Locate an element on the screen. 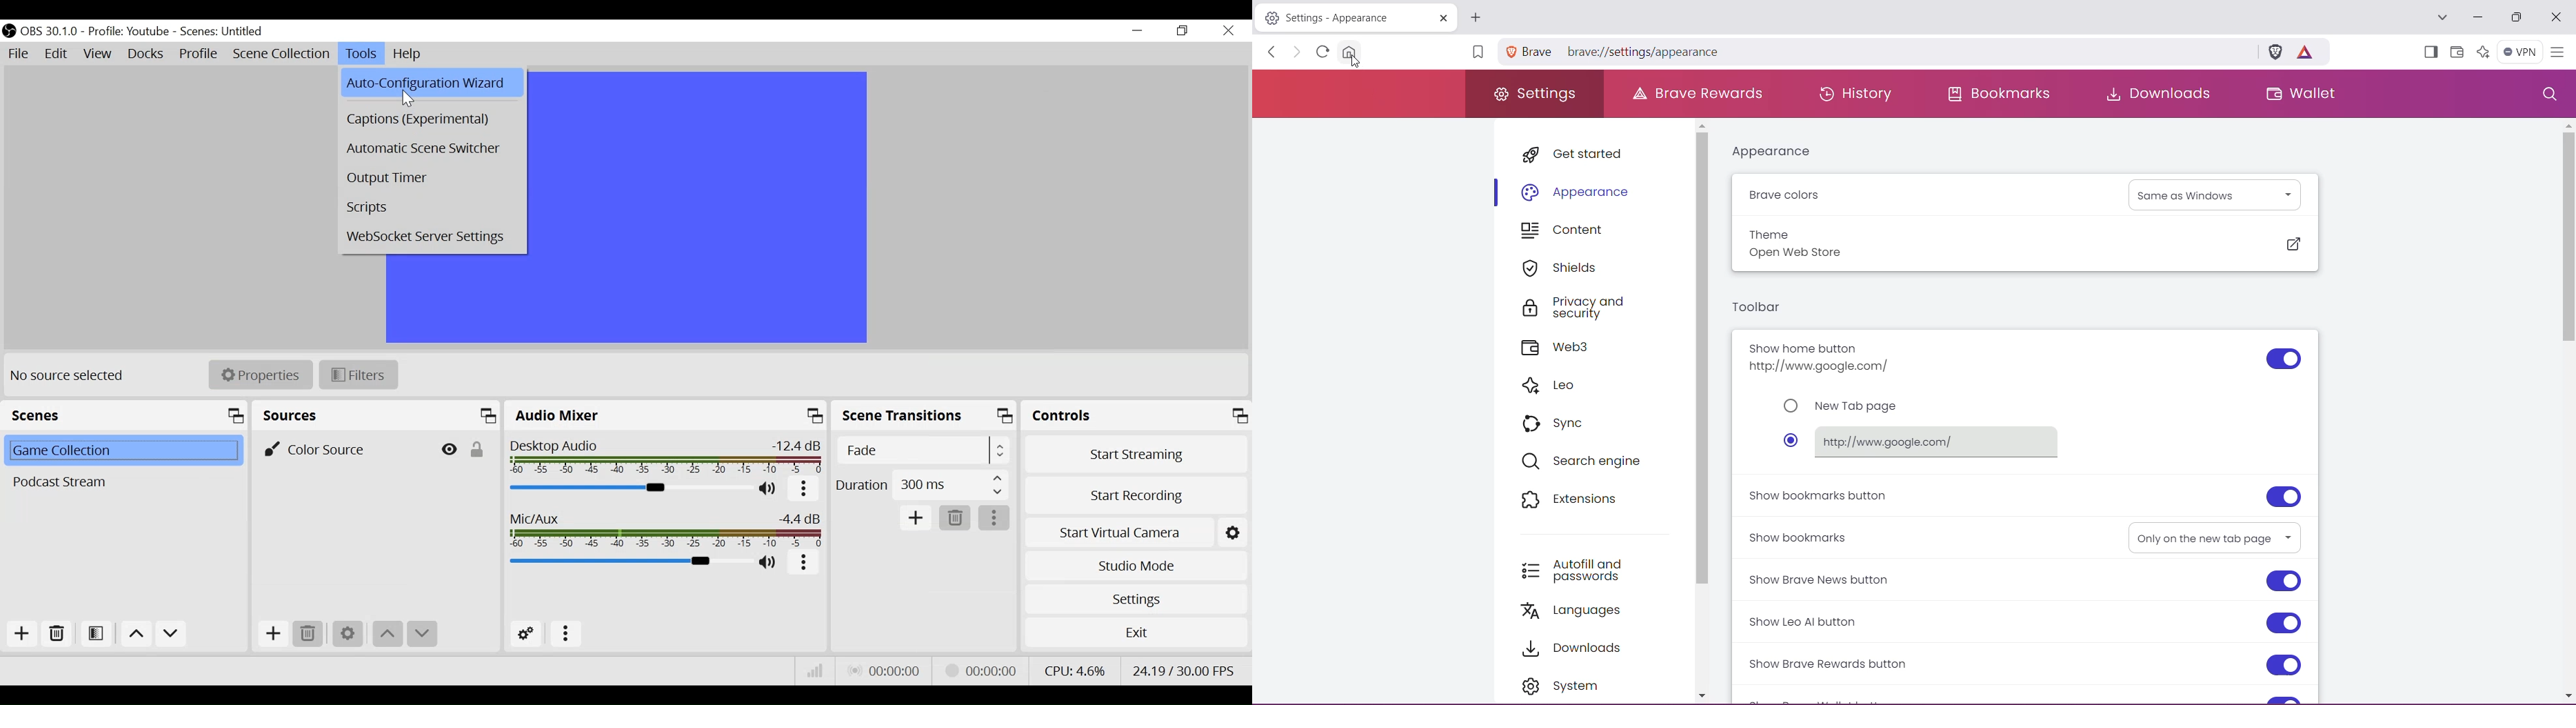 Image resolution: width=2576 pixels, height=728 pixels. Shields is located at coordinates (1564, 268).